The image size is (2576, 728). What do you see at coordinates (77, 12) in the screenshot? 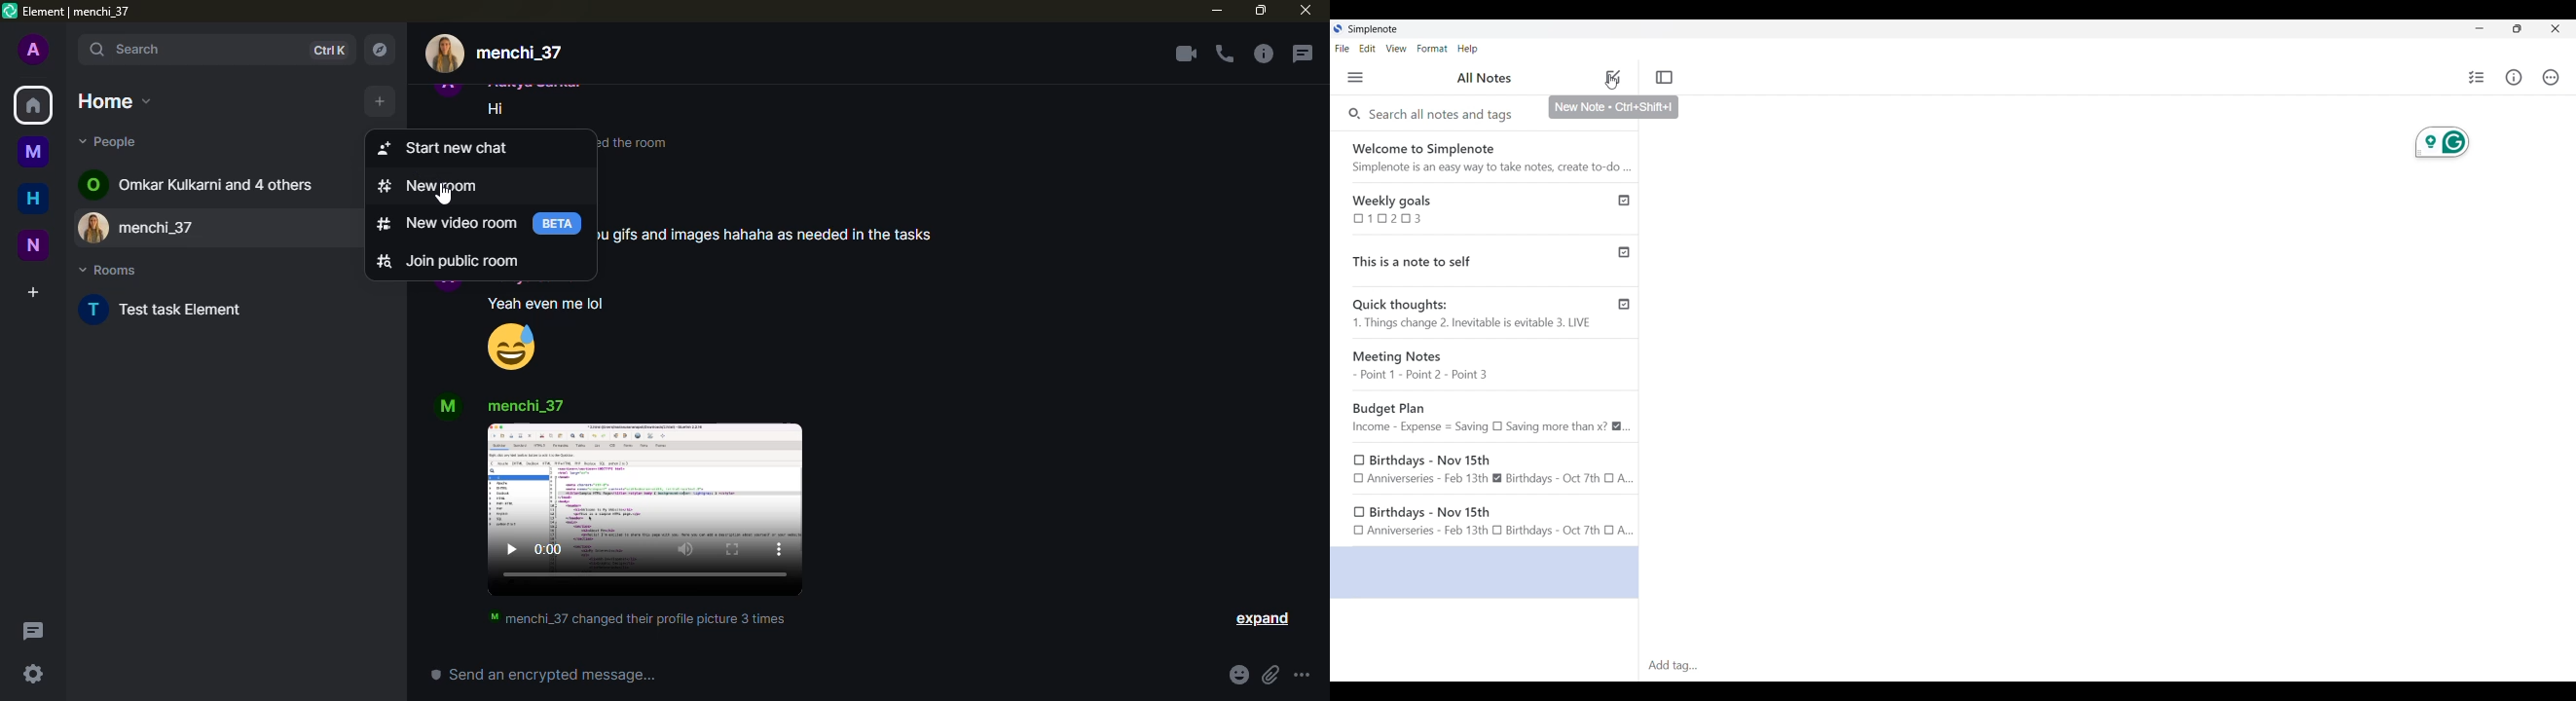
I see `Element | menchi_37` at bounding box center [77, 12].